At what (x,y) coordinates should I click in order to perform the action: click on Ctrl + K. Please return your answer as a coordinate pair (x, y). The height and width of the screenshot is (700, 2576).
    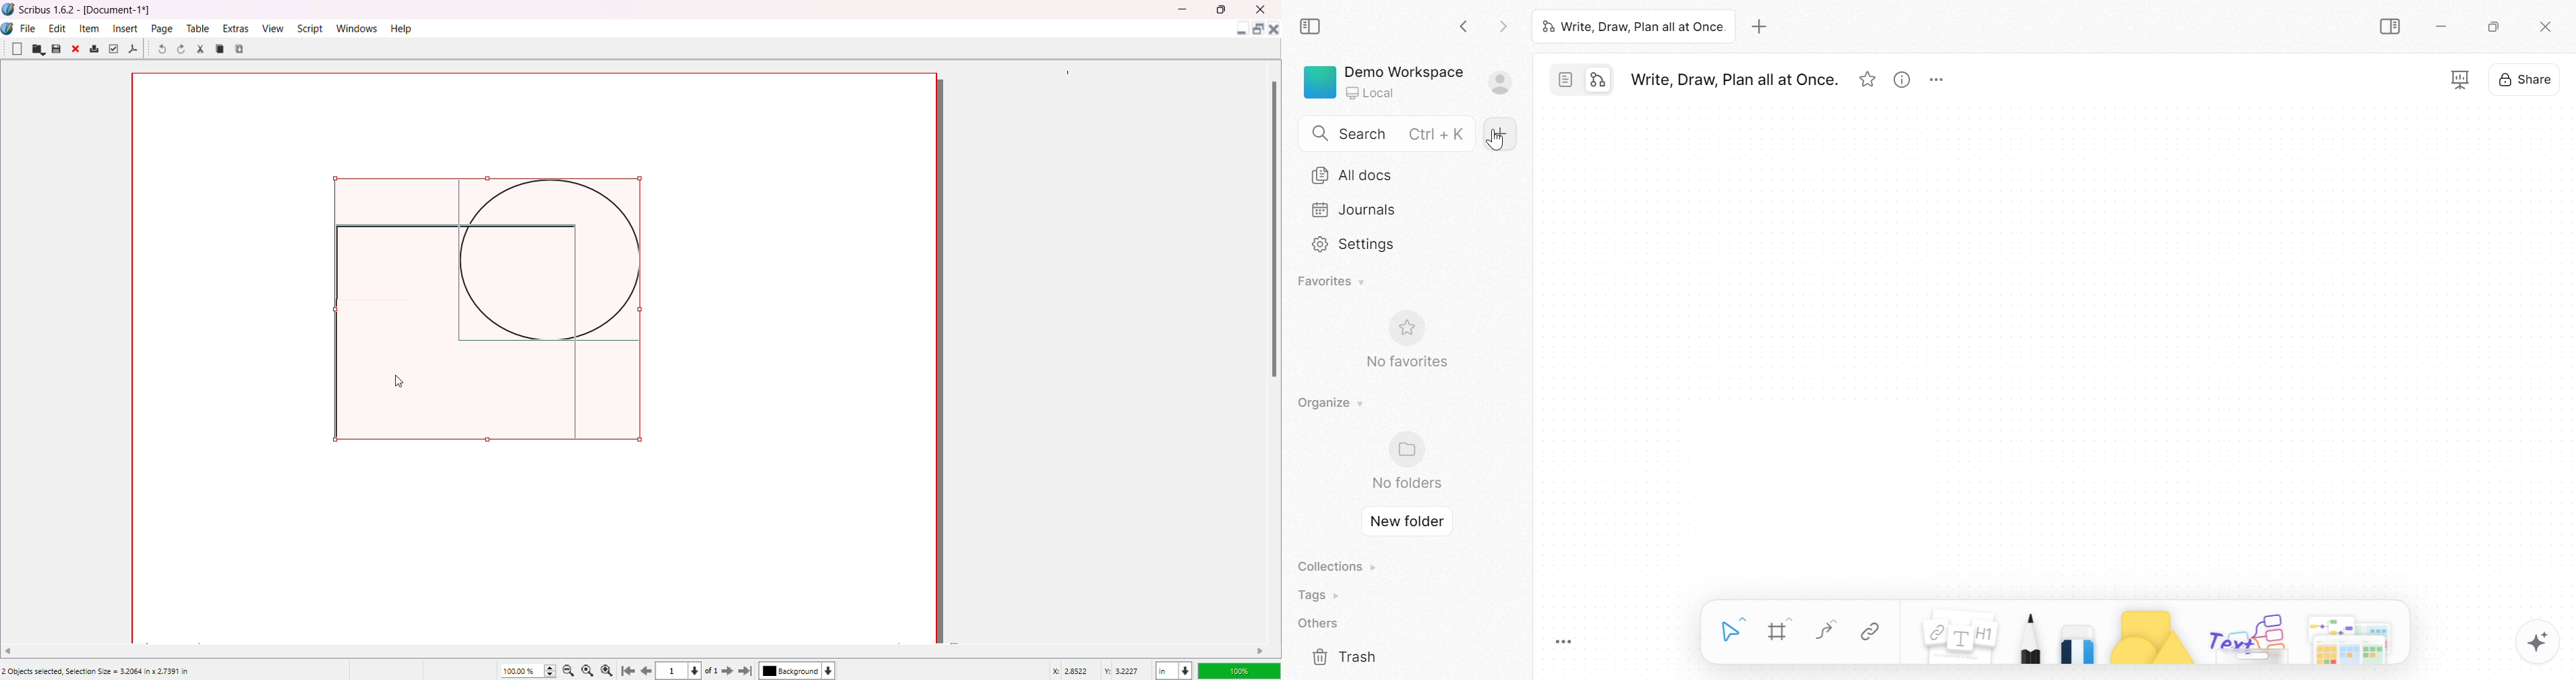
    Looking at the image, I should click on (1438, 134).